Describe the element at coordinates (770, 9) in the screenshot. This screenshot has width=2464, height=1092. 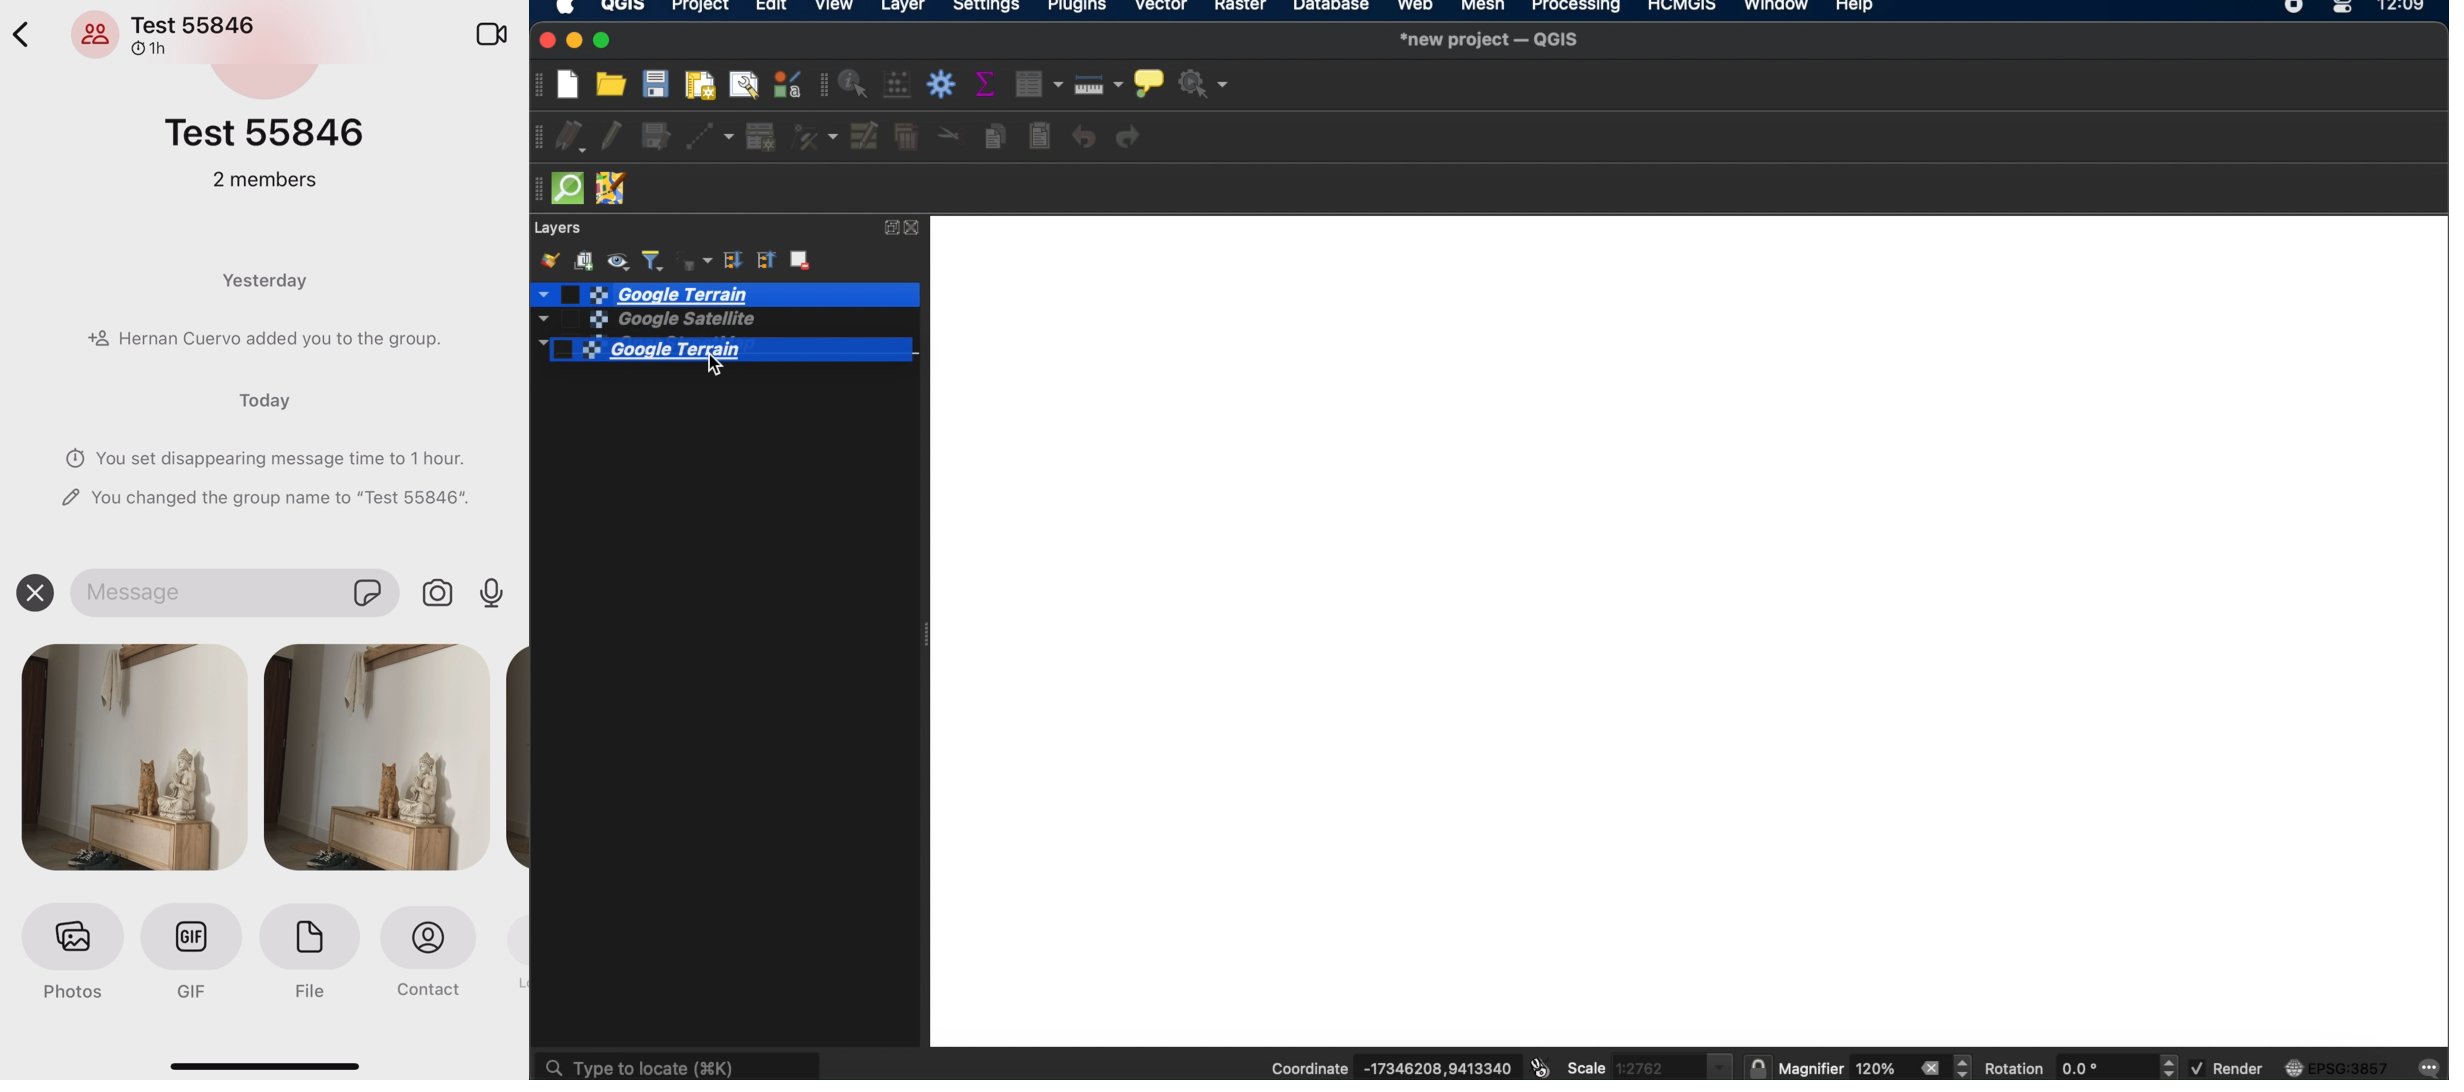
I see `edit` at that location.